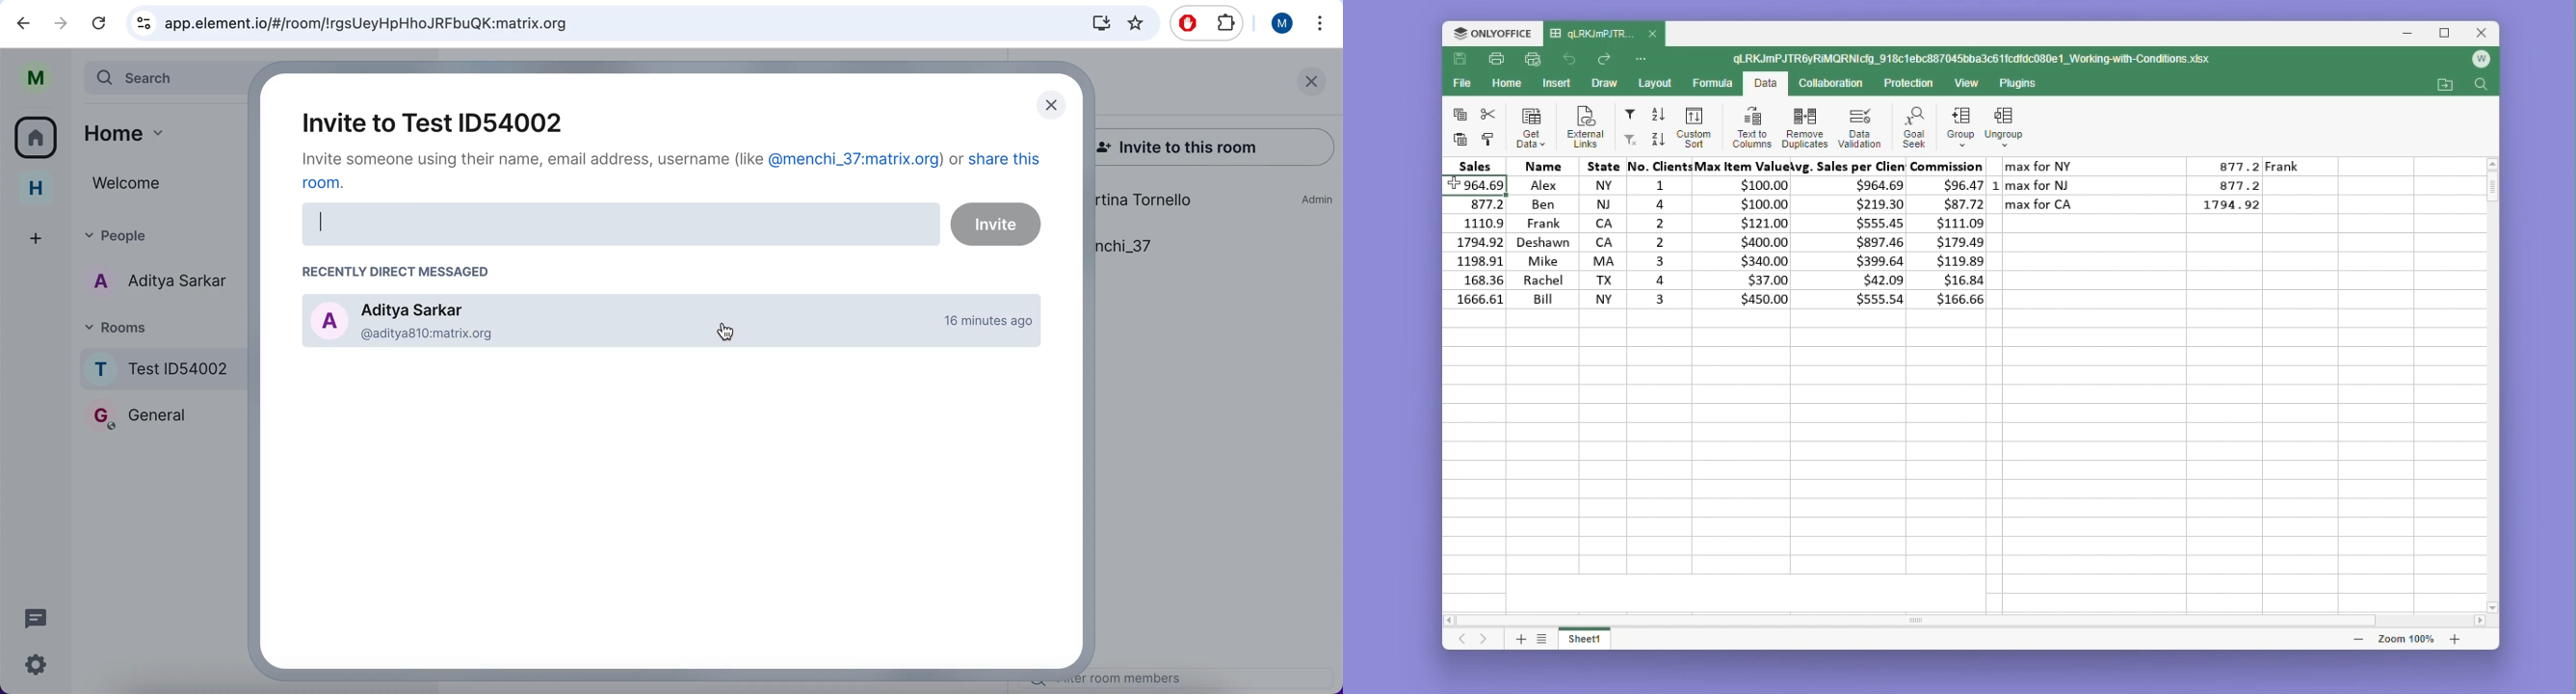  Describe the element at coordinates (1692, 127) in the screenshot. I see `custom sort` at that location.